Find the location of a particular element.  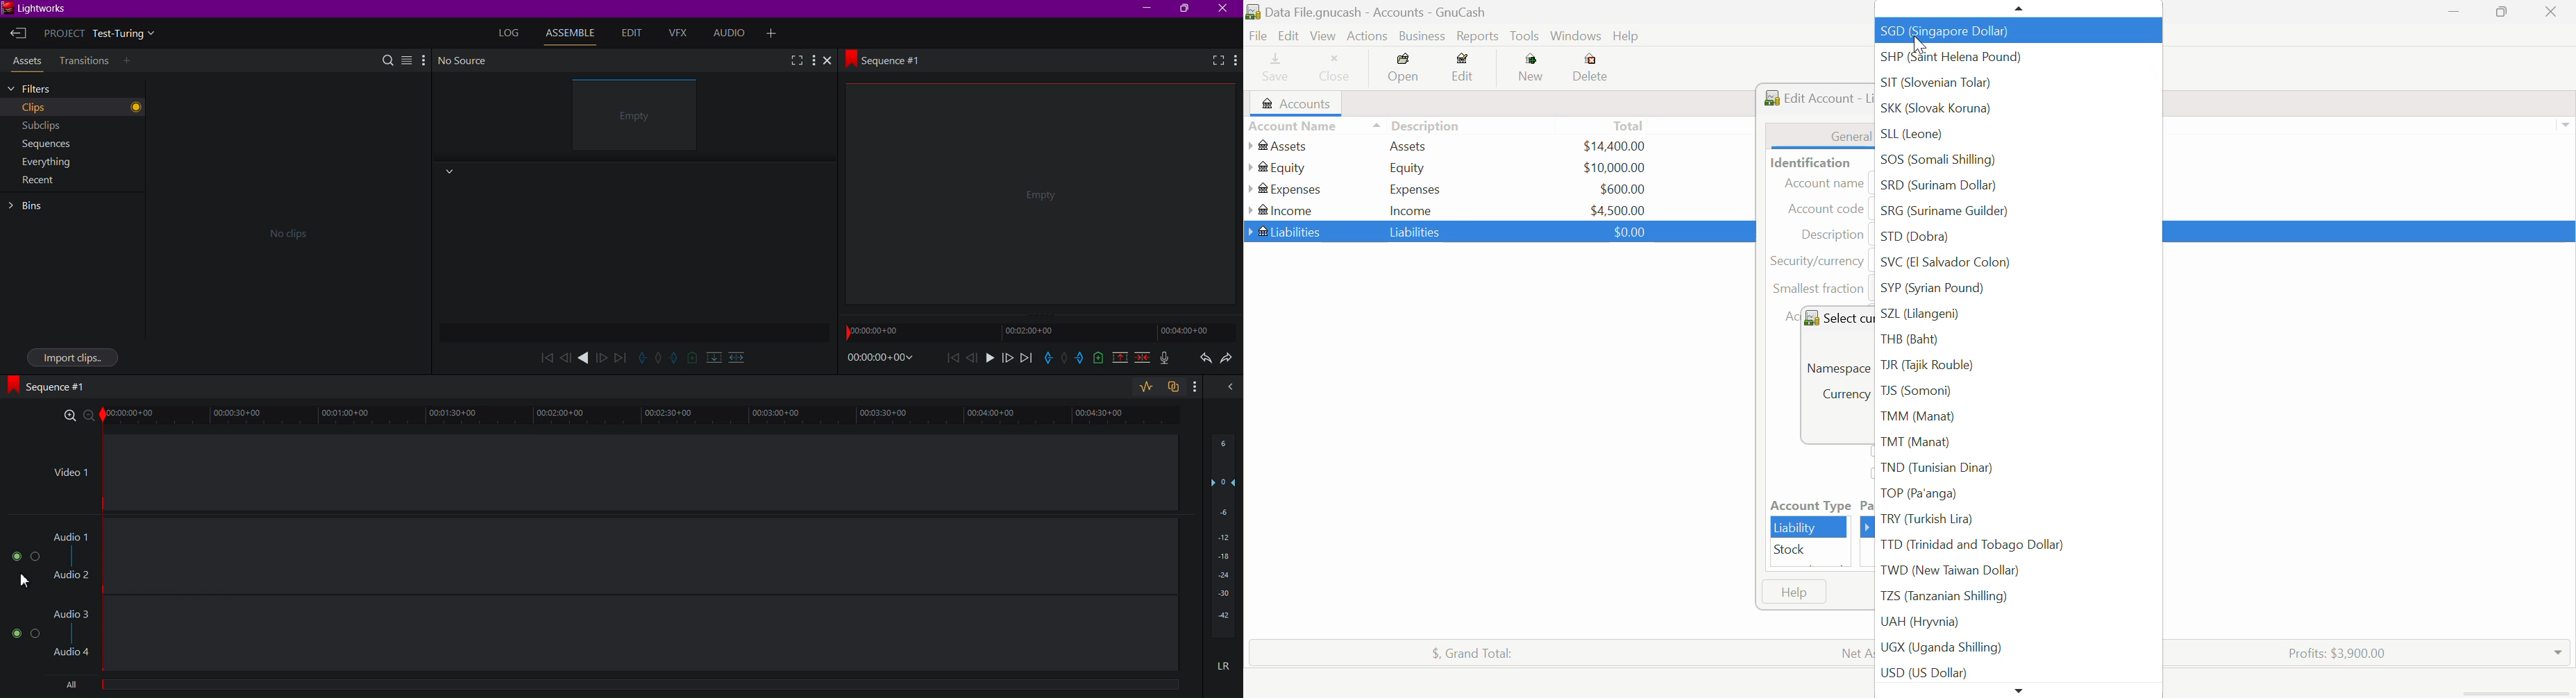

Redo is located at coordinates (1228, 361).